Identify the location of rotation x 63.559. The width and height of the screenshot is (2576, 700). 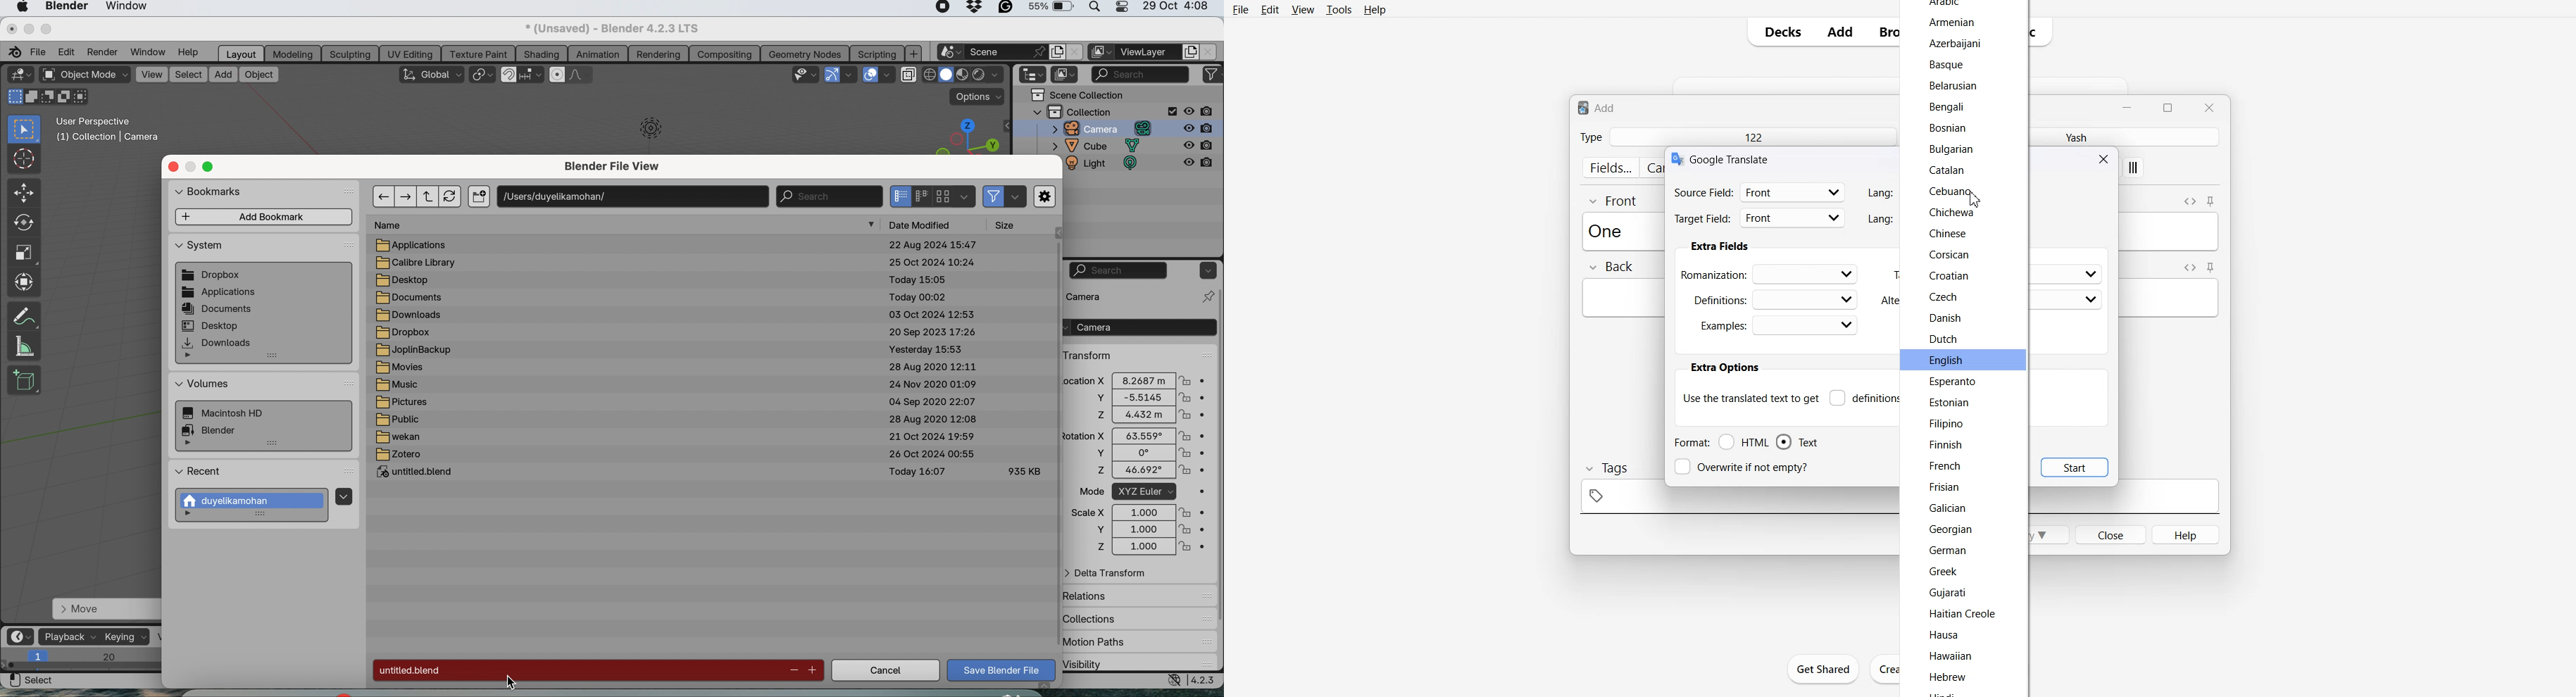
(1132, 435).